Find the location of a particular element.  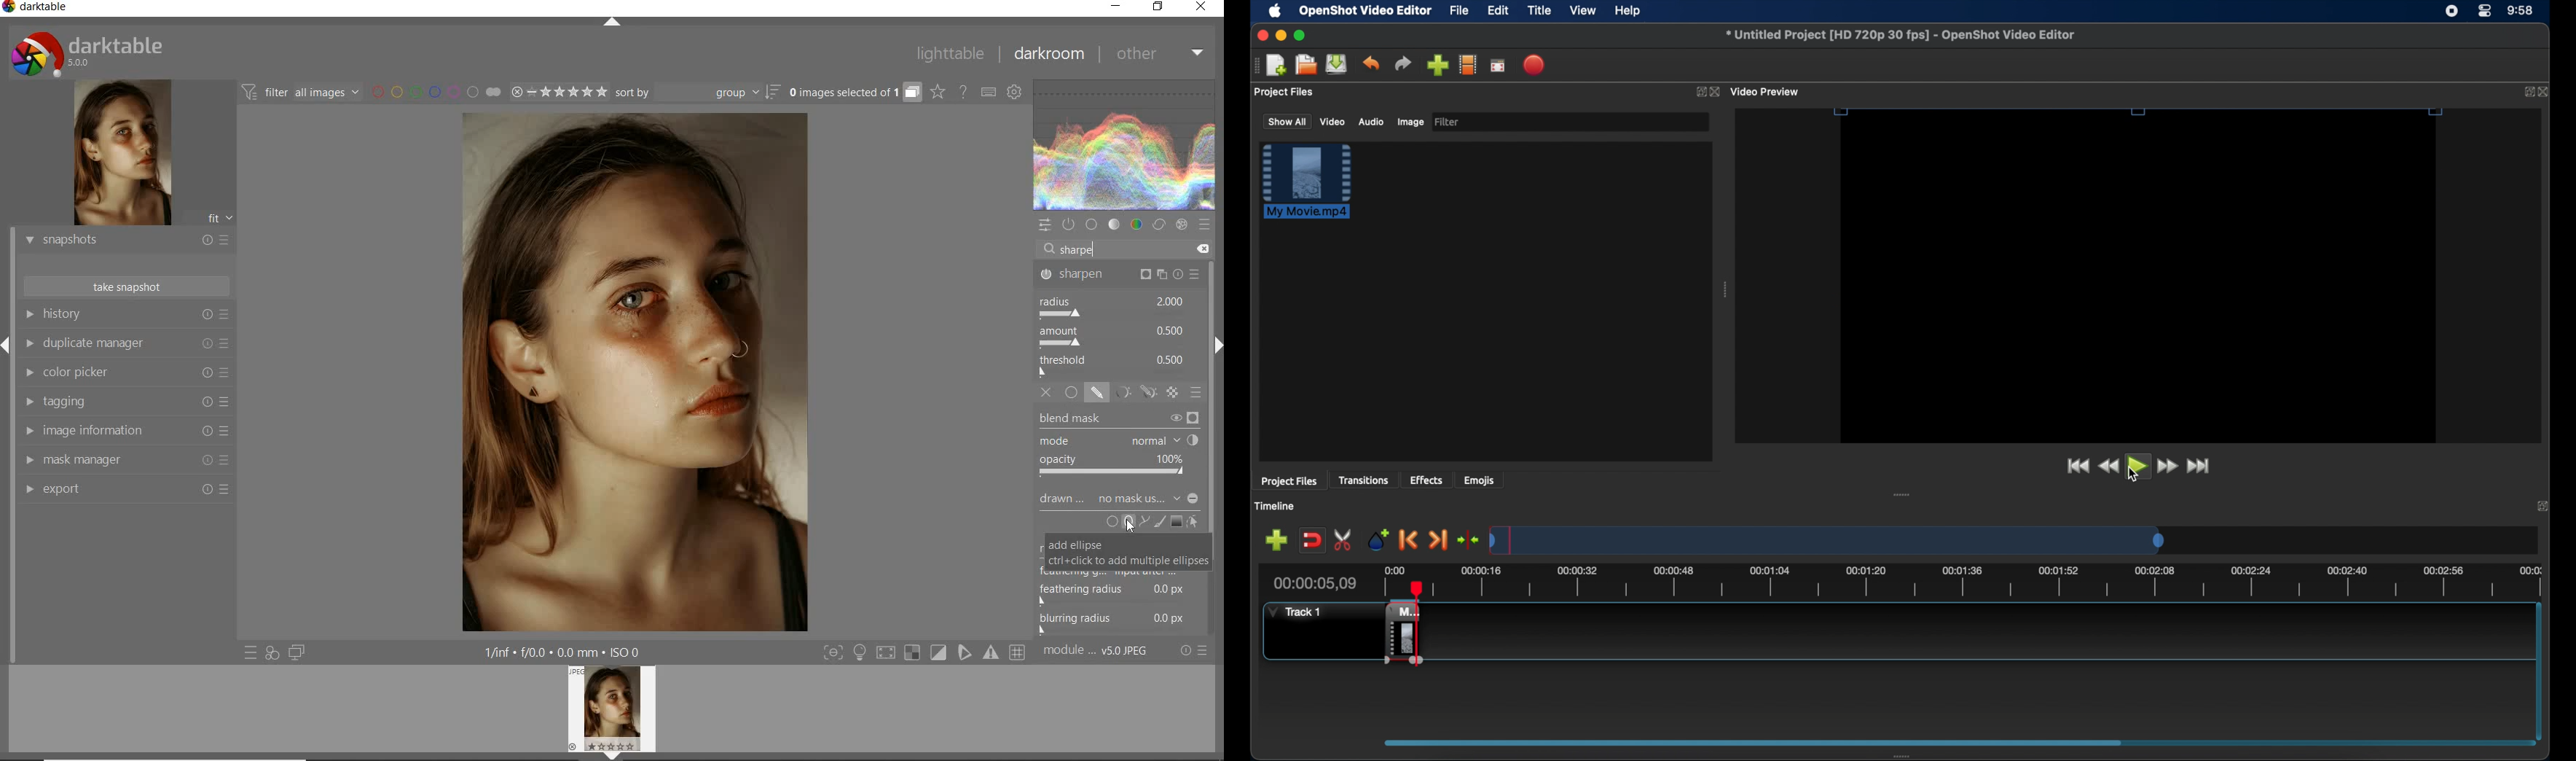

DRAWN MASK is located at coordinates (1117, 499).